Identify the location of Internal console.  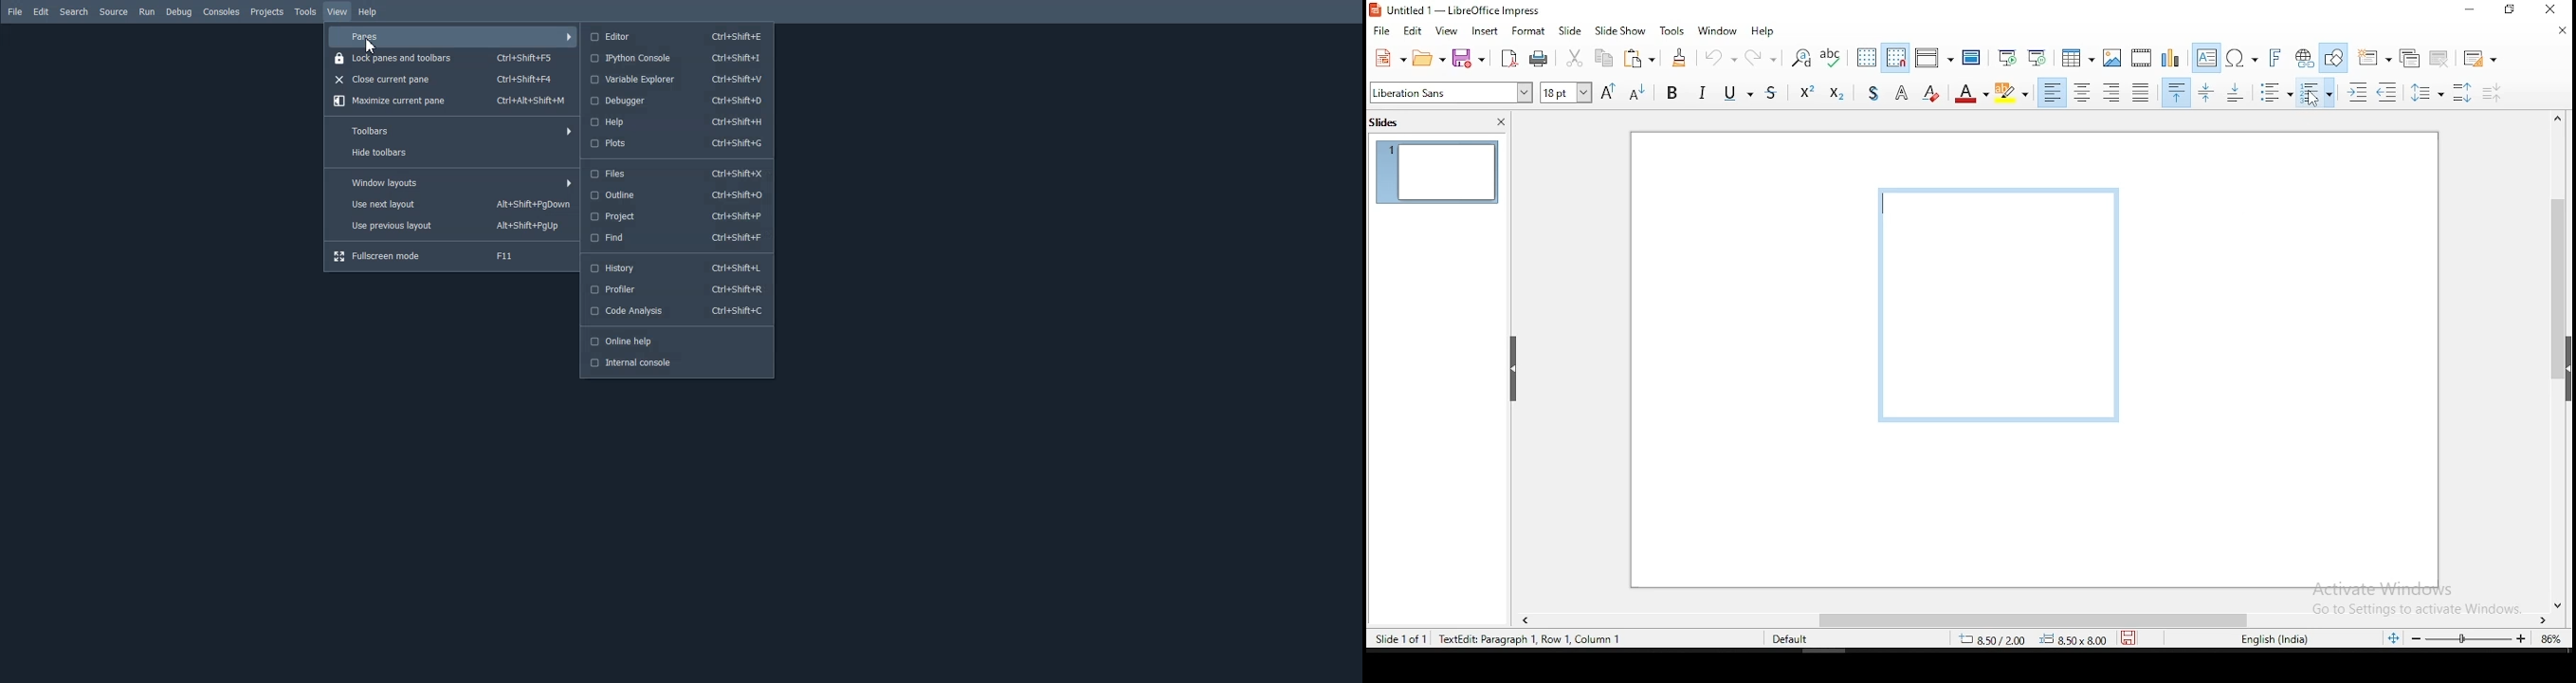
(676, 362).